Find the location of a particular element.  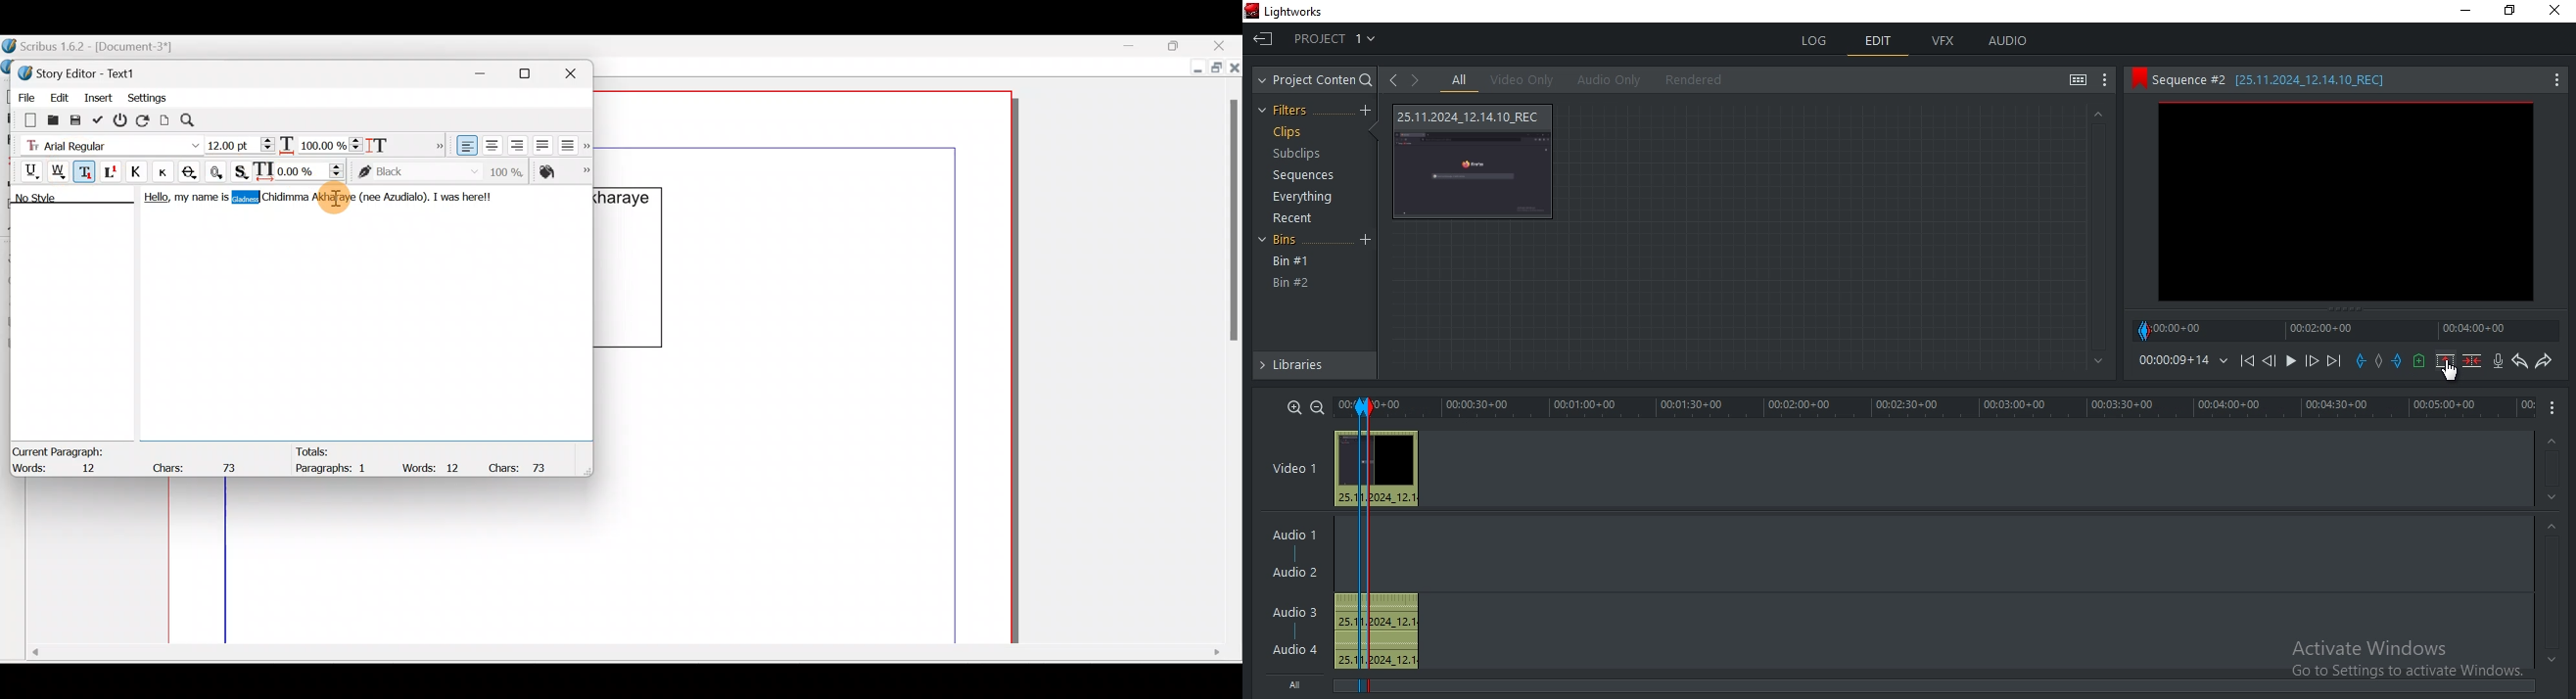

Down is located at coordinates (2553, 497).